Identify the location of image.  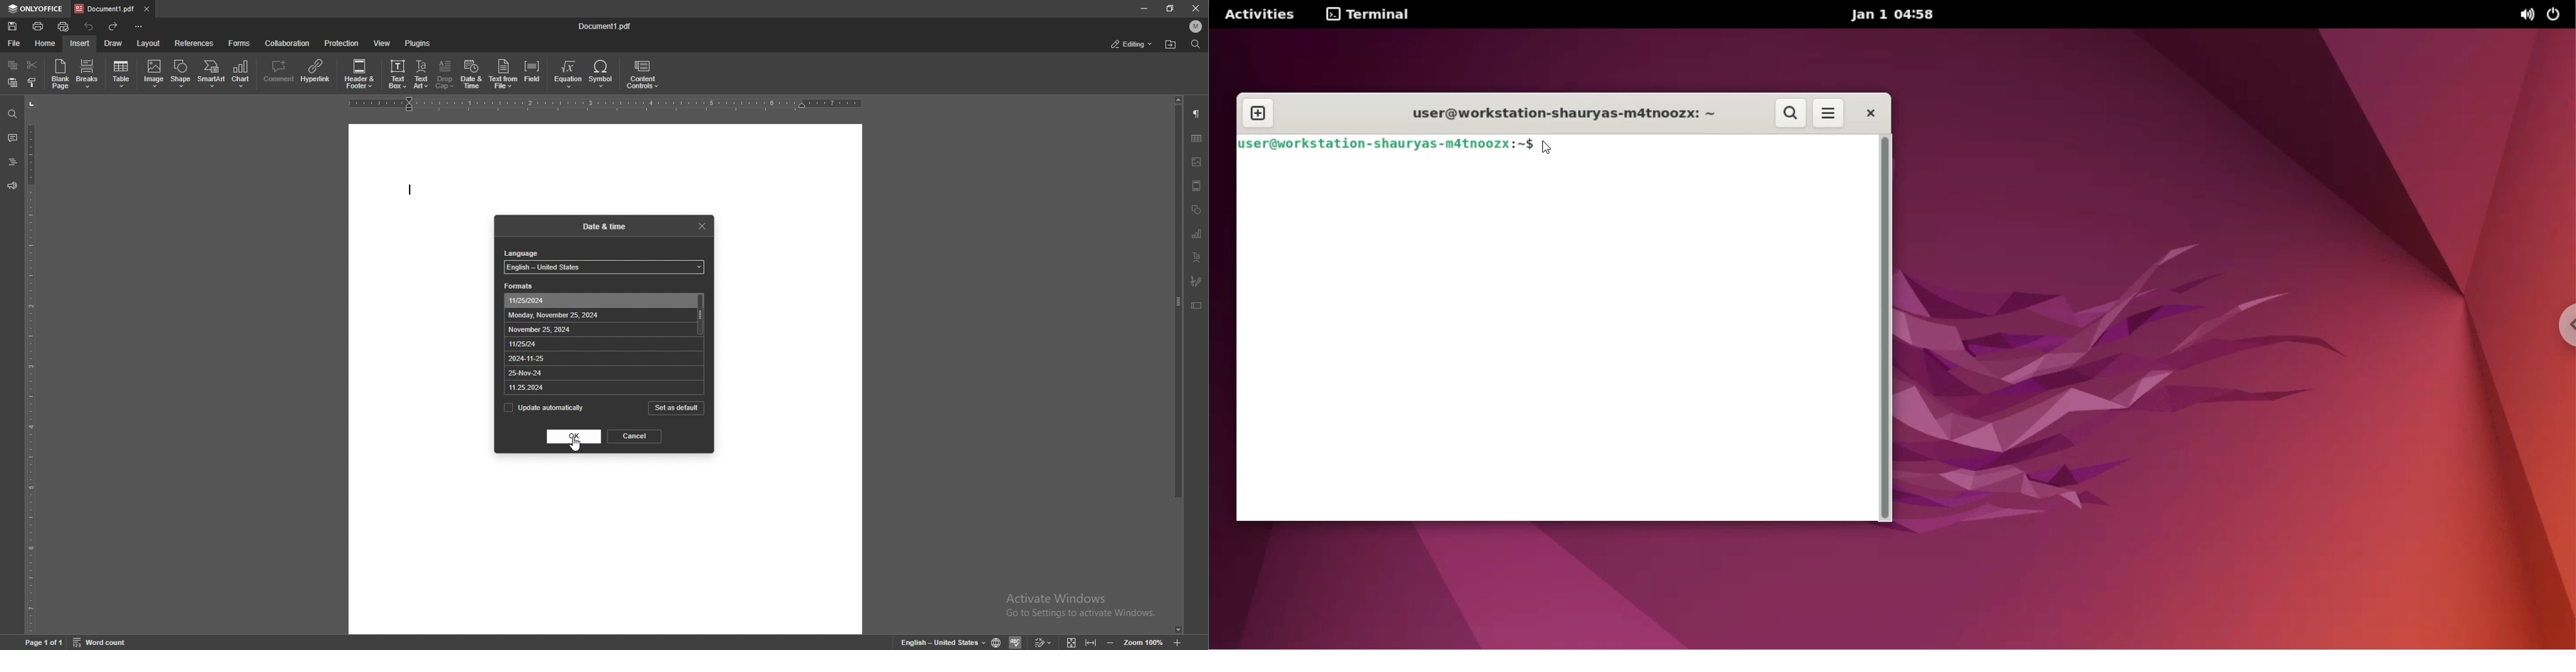
(152, 74).